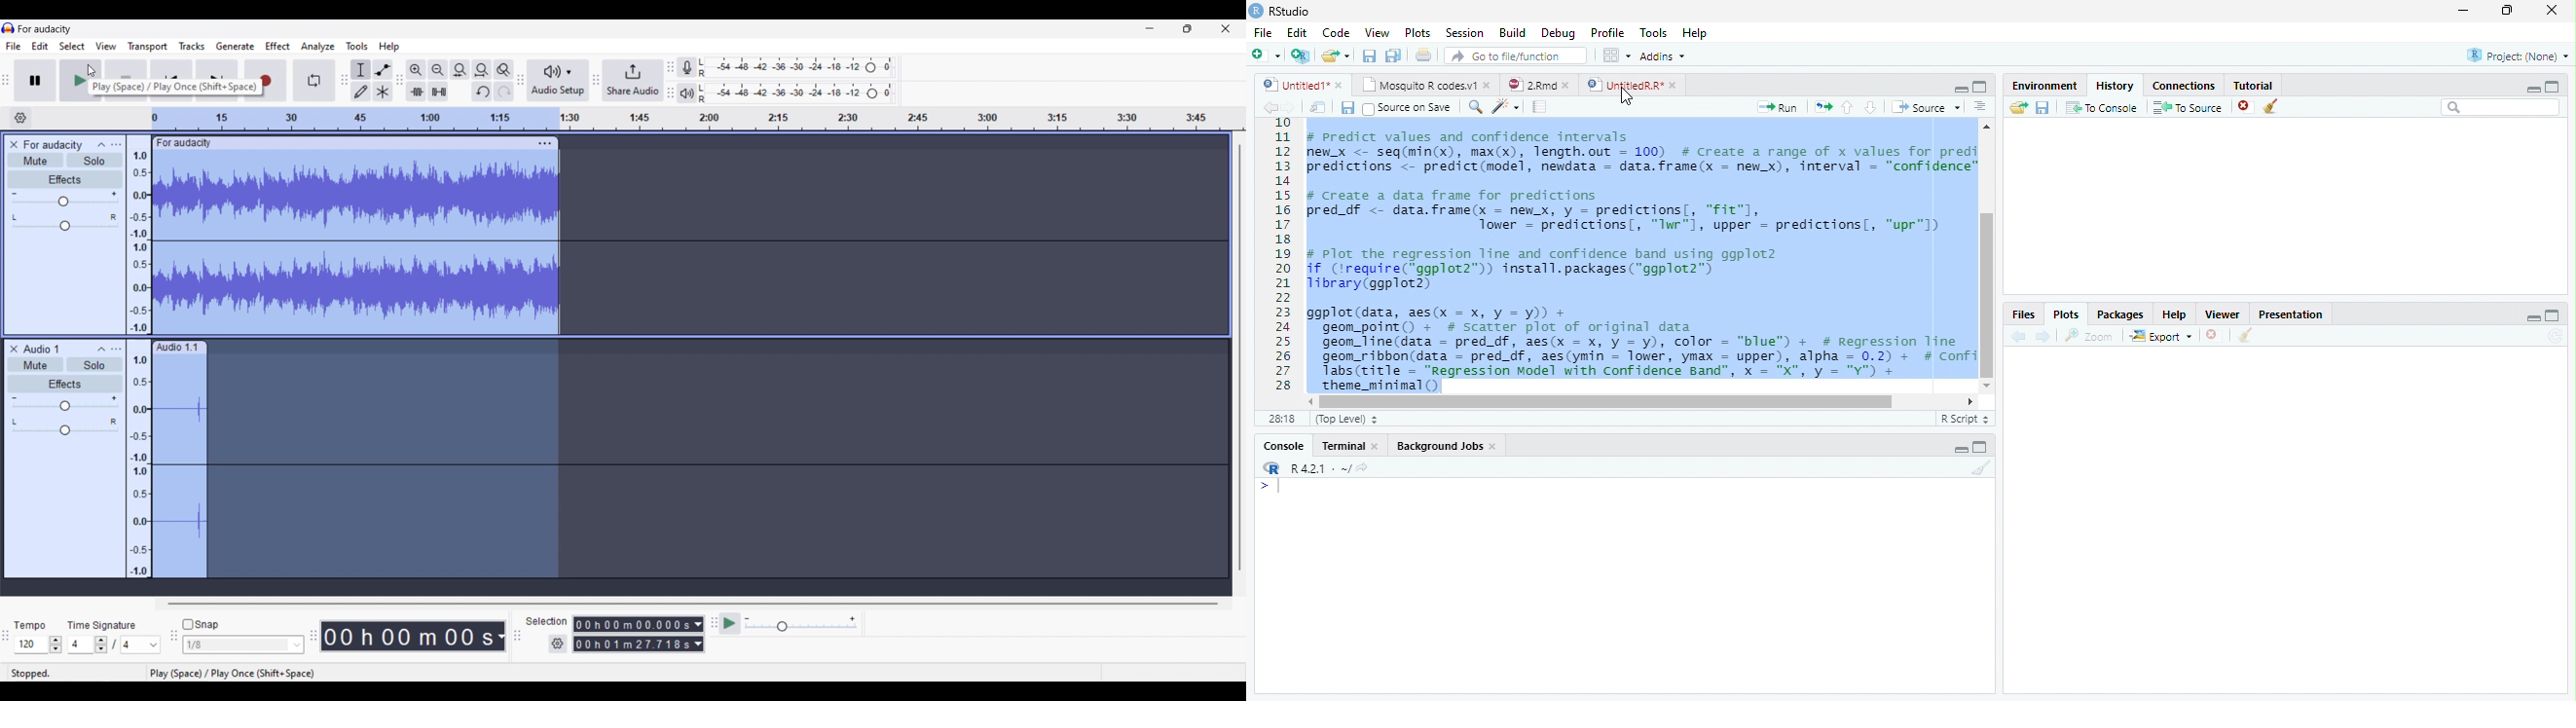 The image size is (2576, 728). What do you see at coordinates (383, 69) in the screenshot?
I see `Envelop tool` at bounding box center [383, 69].